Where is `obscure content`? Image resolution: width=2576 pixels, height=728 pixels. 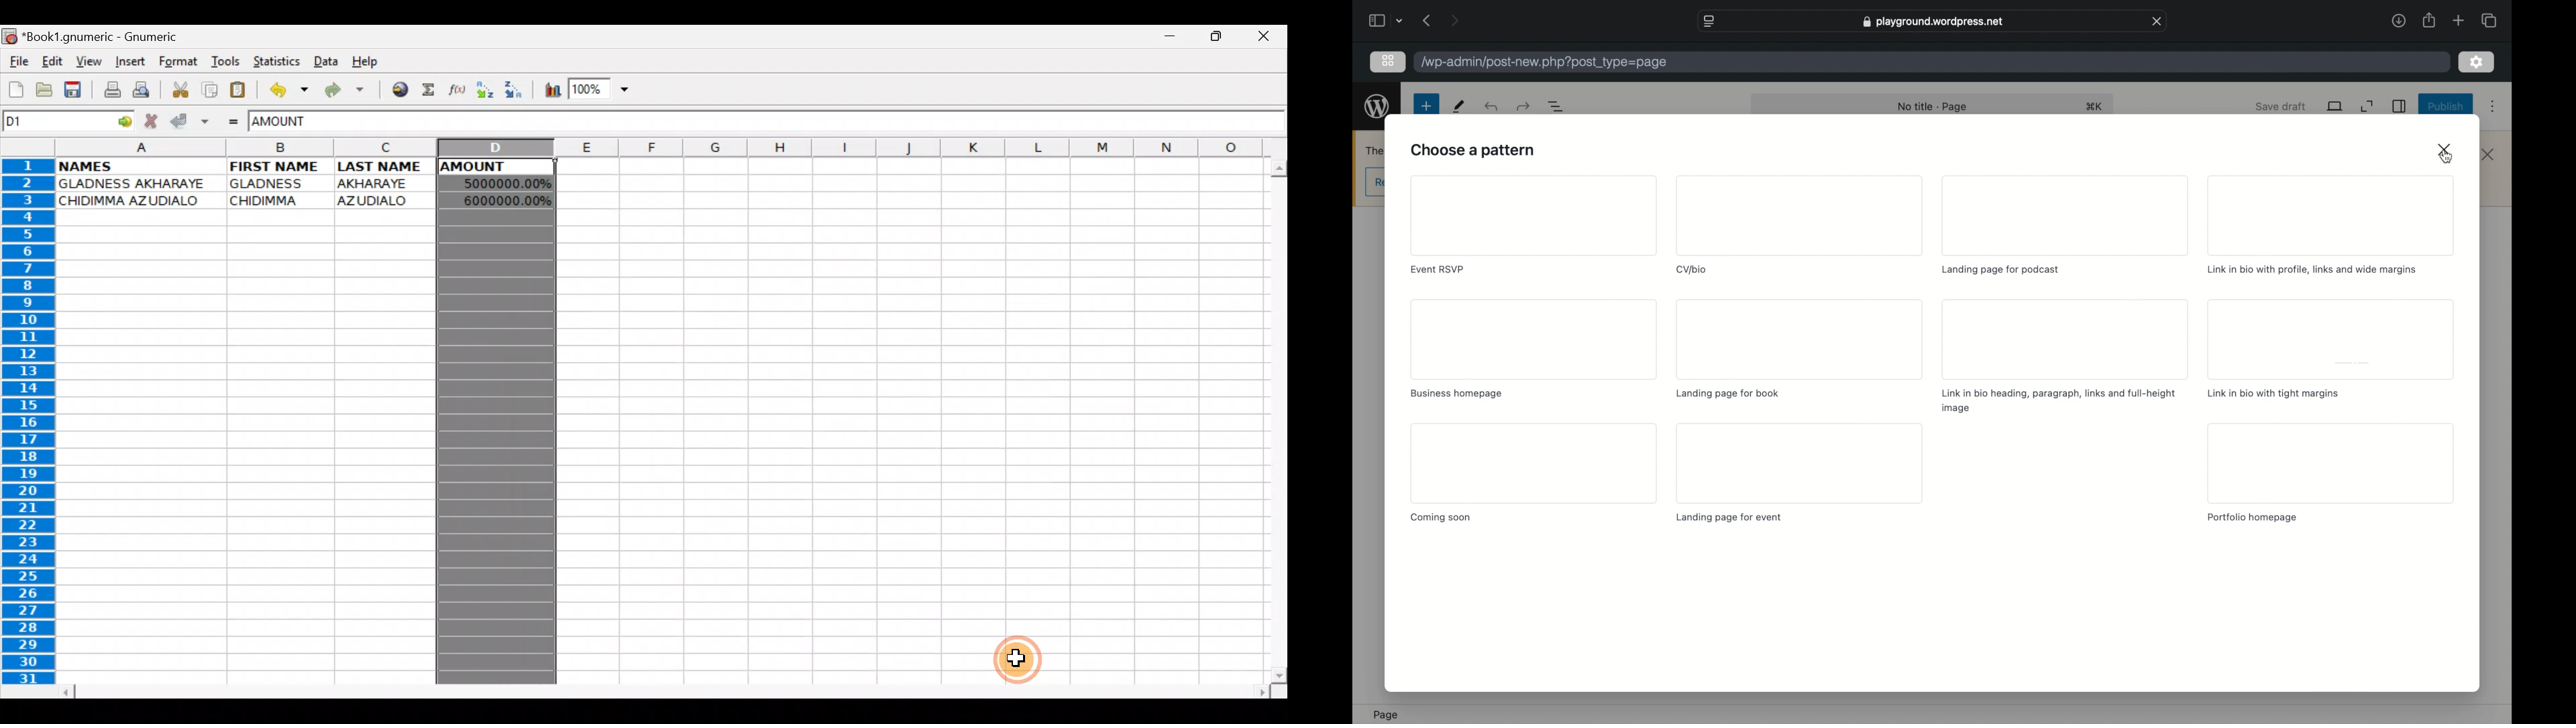
obscure content is located at coordinates (1378, 173).